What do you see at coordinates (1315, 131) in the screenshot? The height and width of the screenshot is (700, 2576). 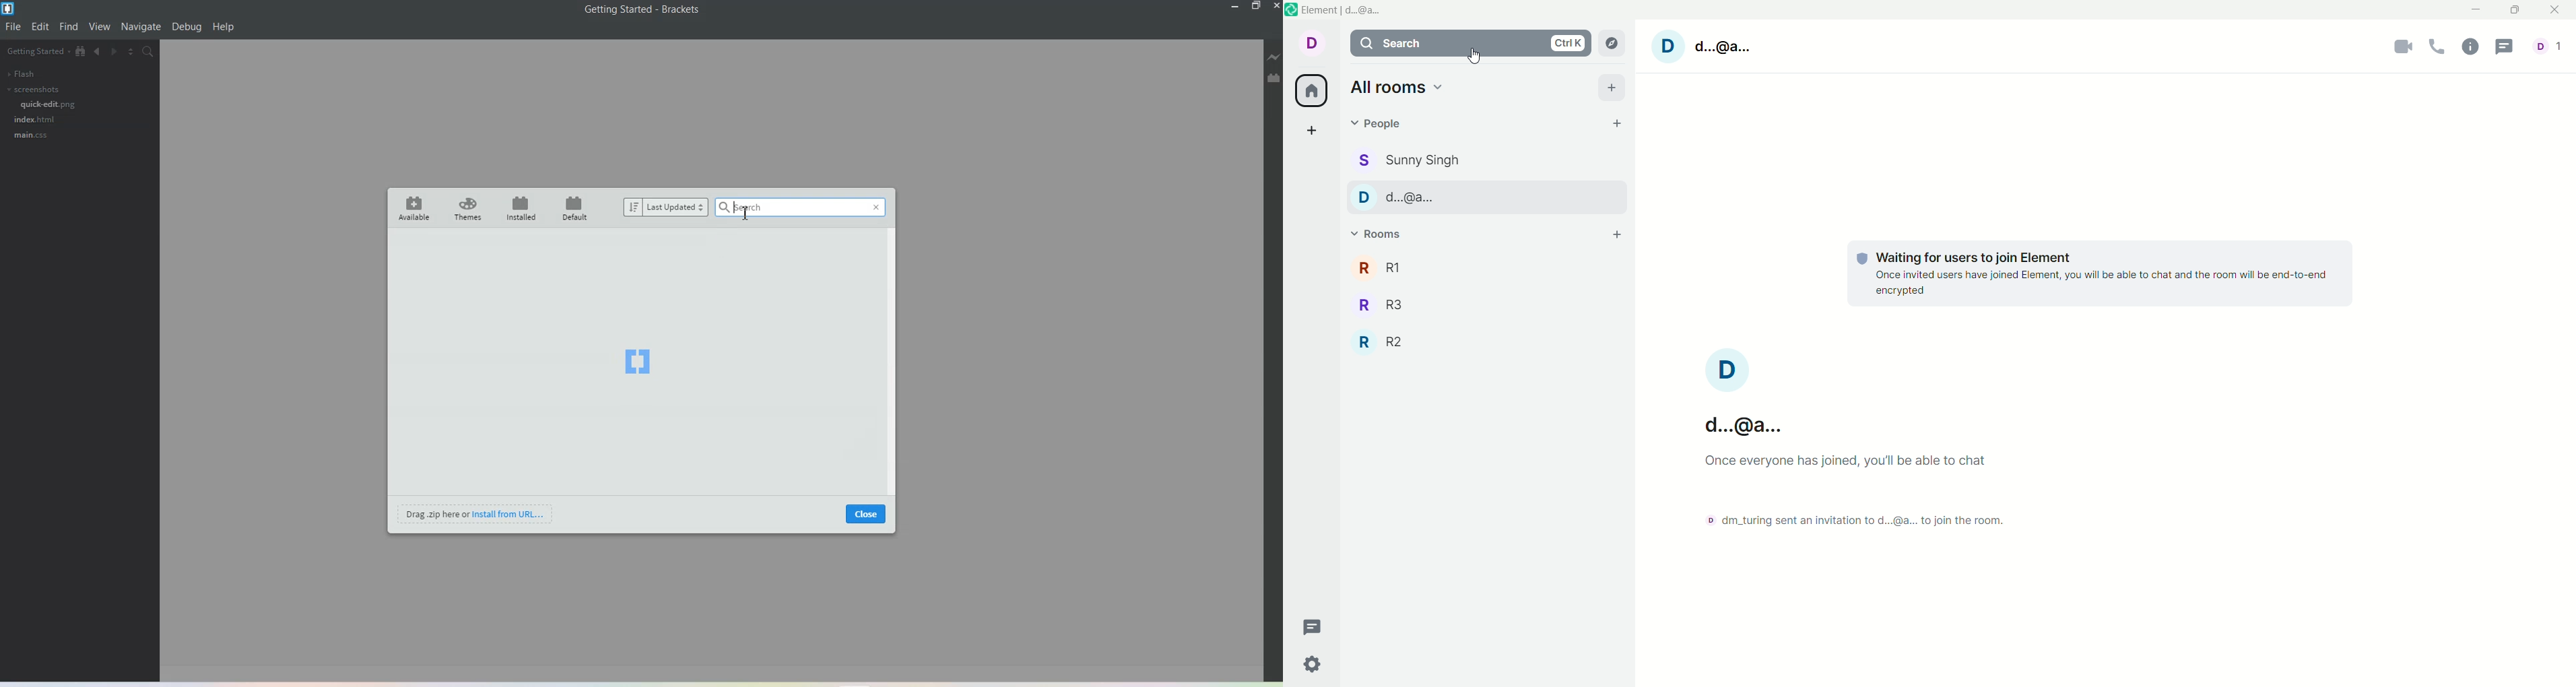 I see `add` at bounding box center [1315, 131].